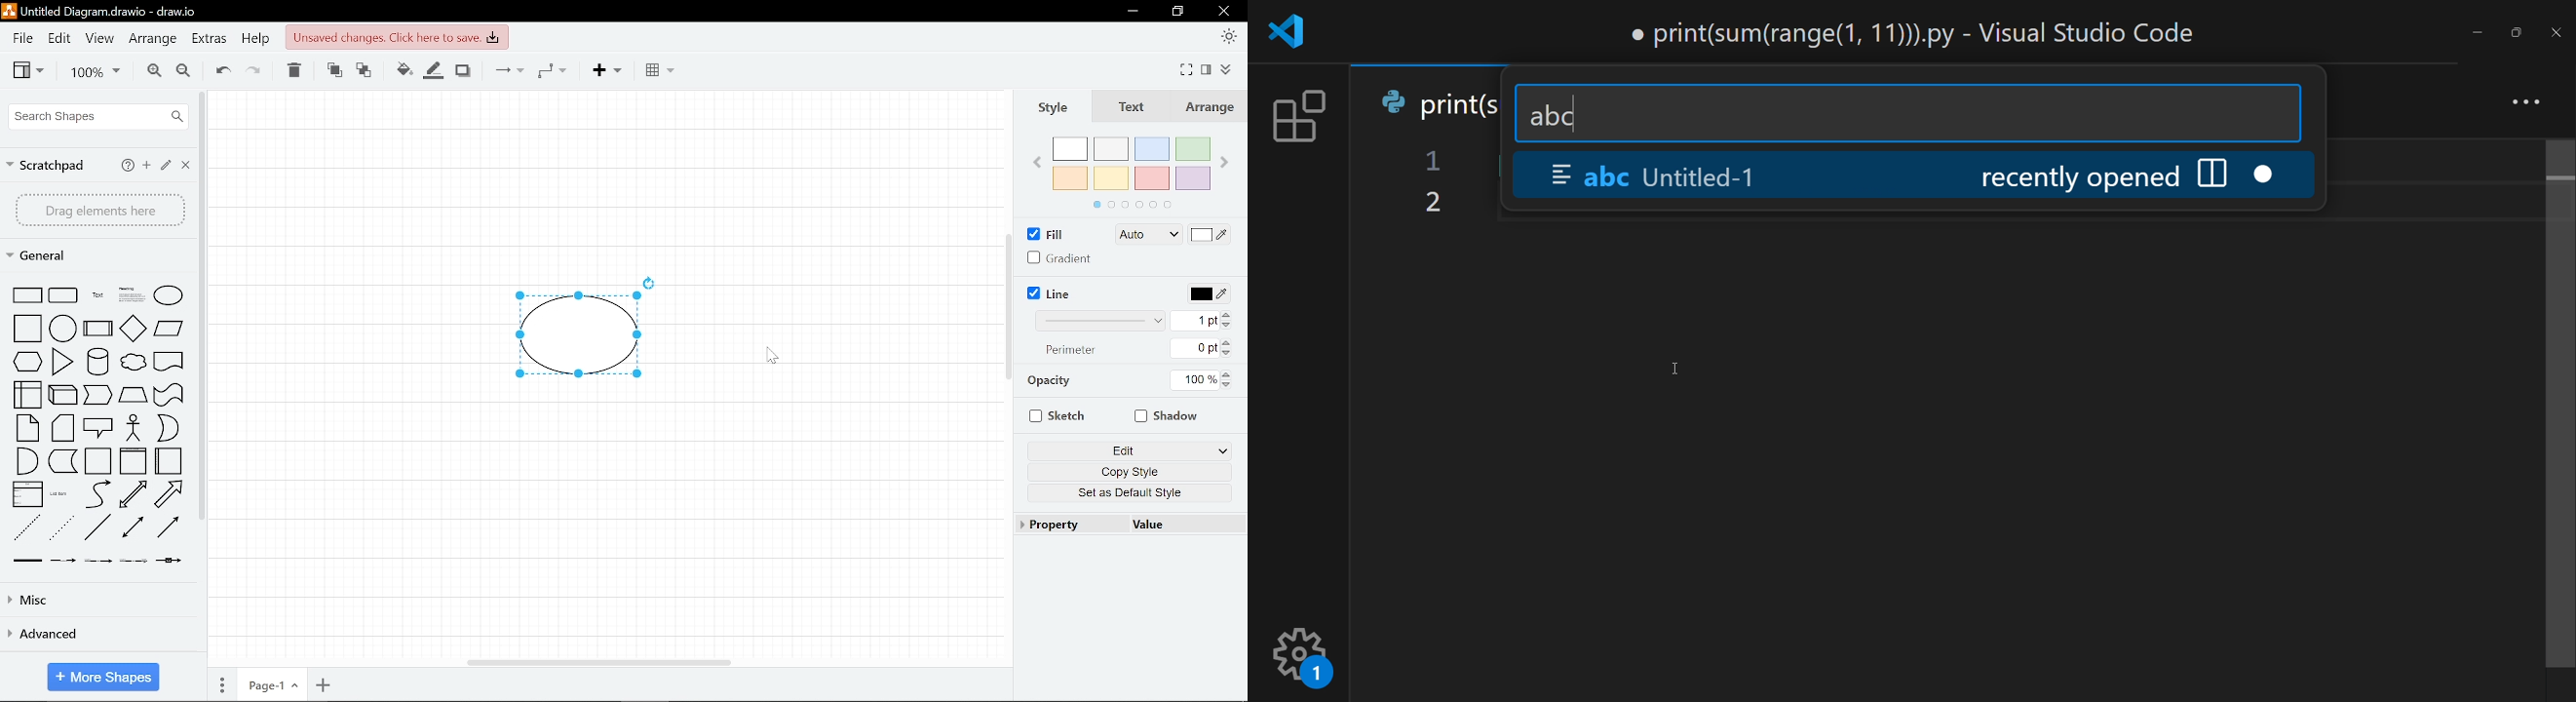  What do you see at coordinates (256, 40) in the screenshot?
I see `Help` at bounding box center [256, 40].